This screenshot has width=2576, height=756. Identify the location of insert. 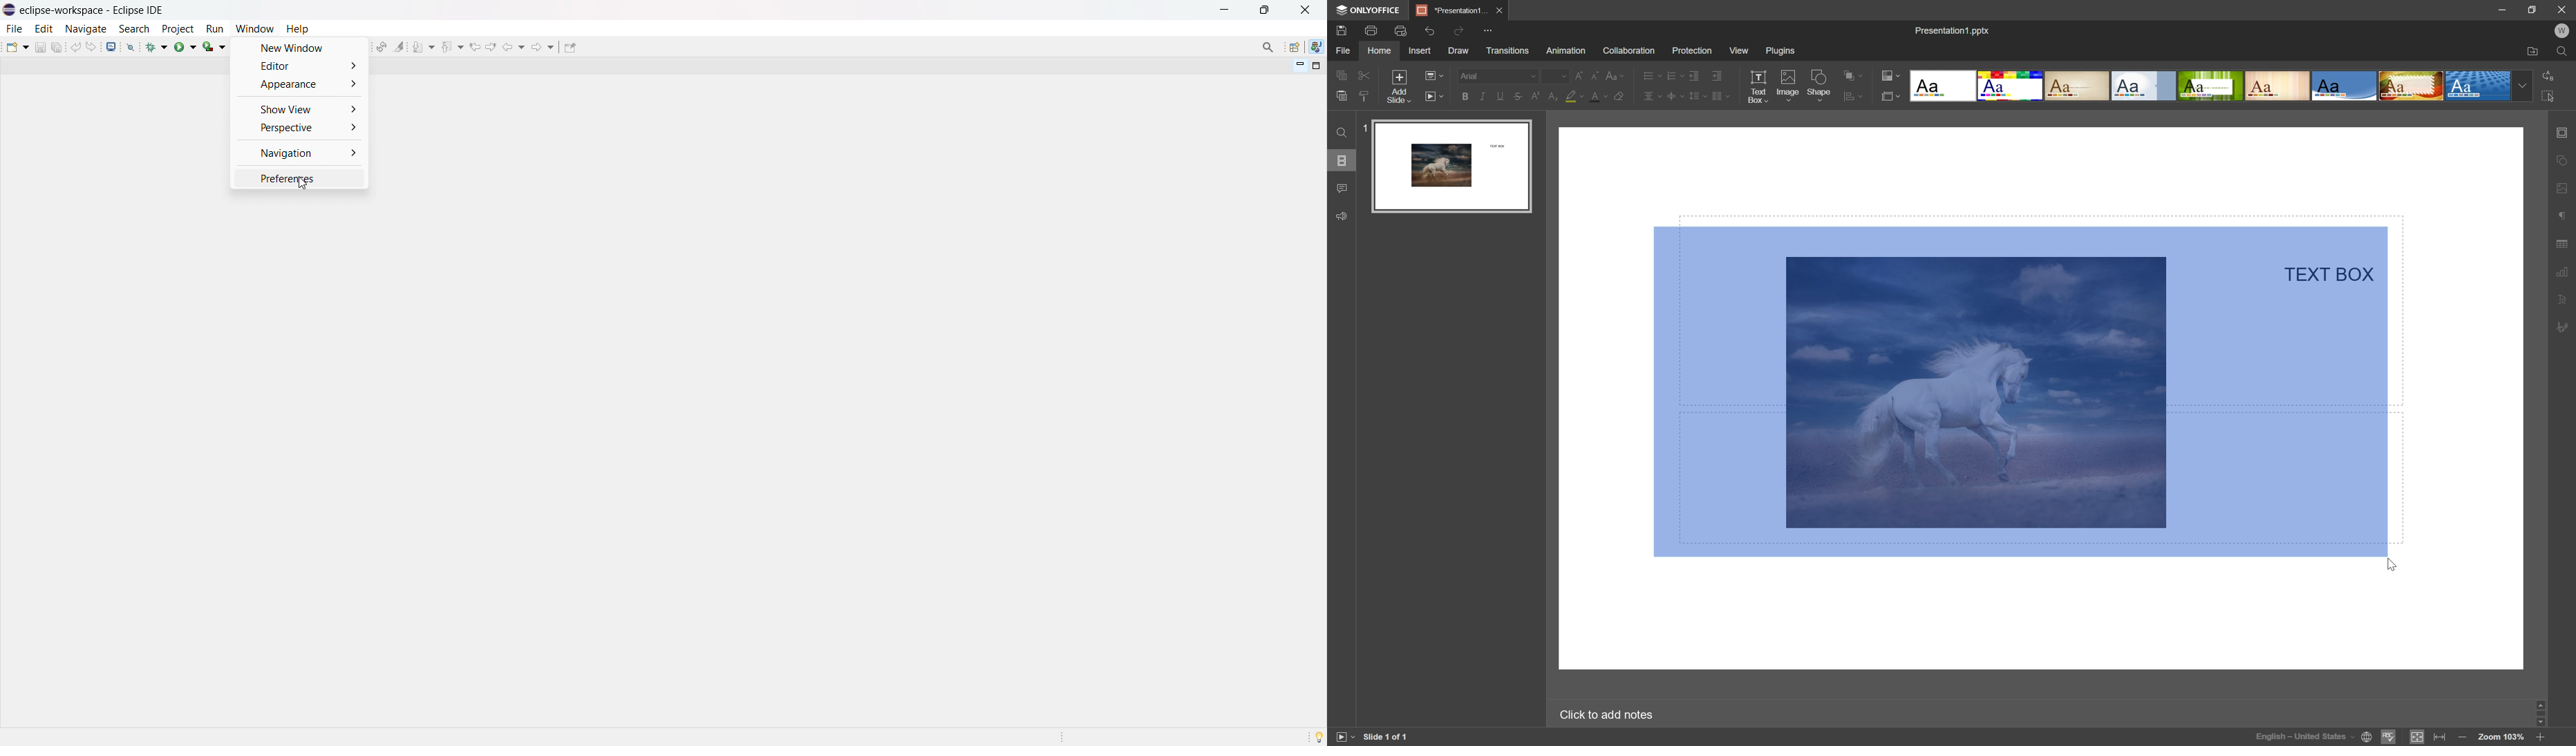
(1422, 51).